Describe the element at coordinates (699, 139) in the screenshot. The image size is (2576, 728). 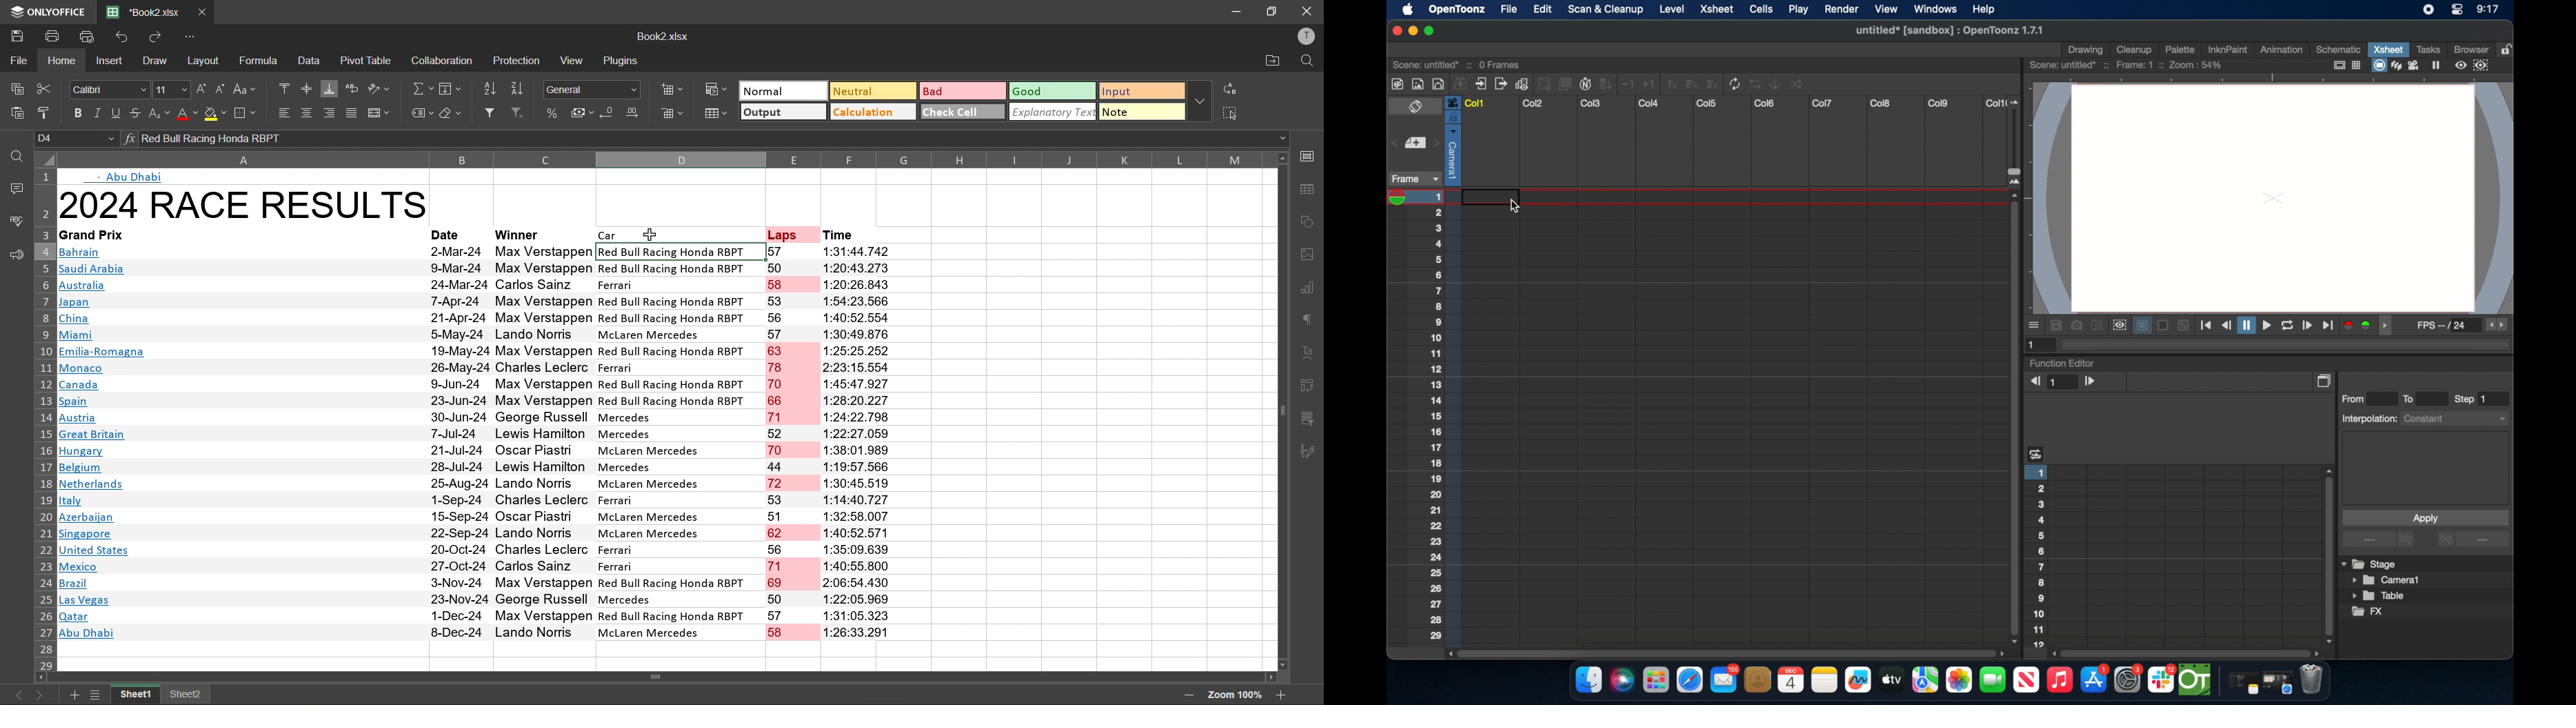
I see `formula bar` at that location.